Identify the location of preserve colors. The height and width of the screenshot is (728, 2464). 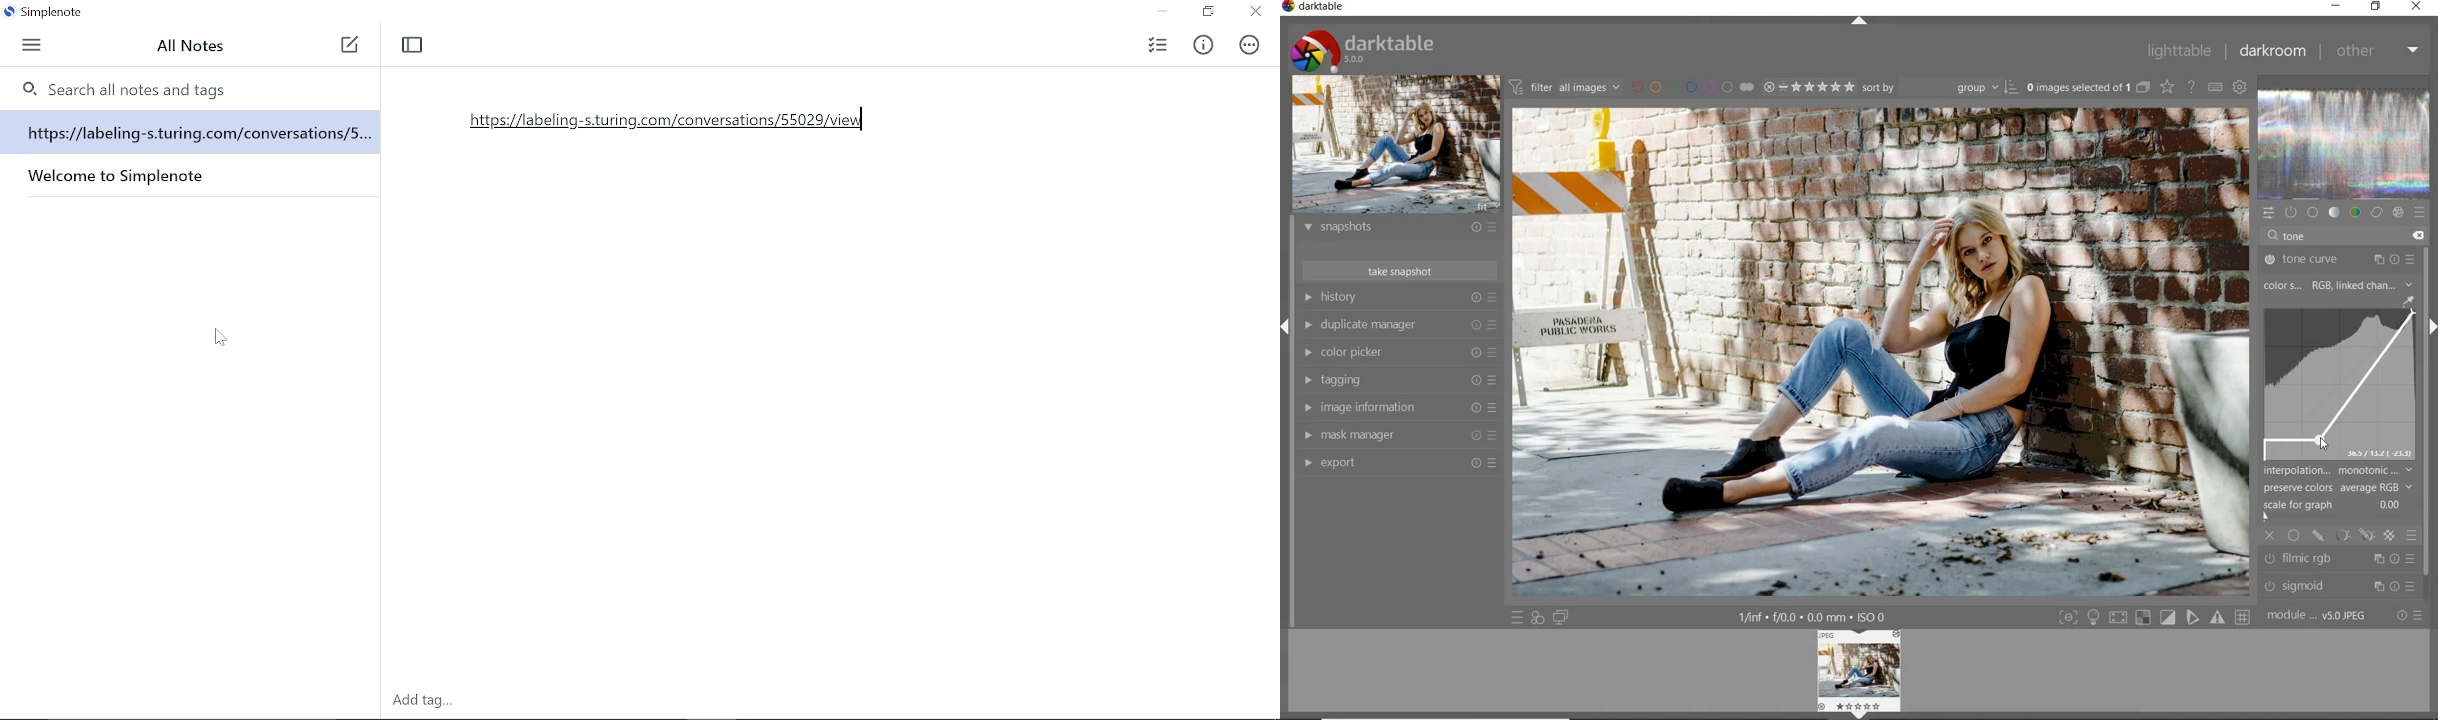
(2332, 488).